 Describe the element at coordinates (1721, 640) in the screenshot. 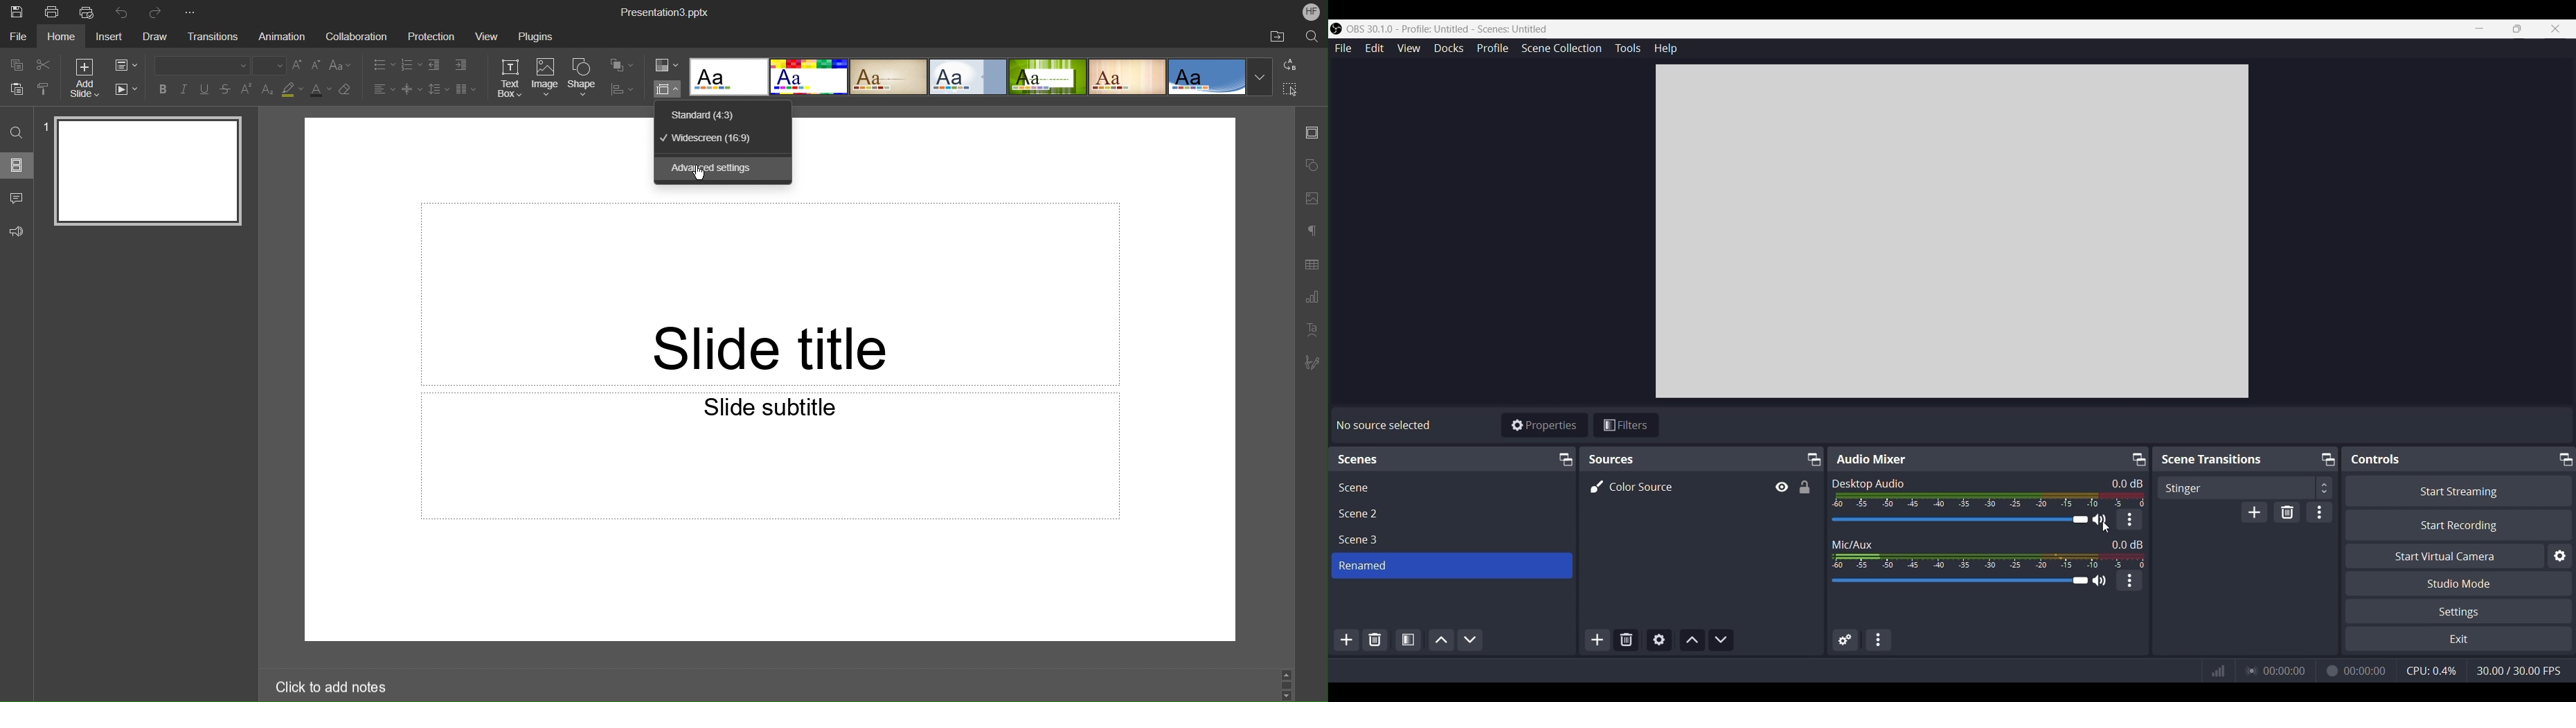

I see `Move source one step down` at that location.